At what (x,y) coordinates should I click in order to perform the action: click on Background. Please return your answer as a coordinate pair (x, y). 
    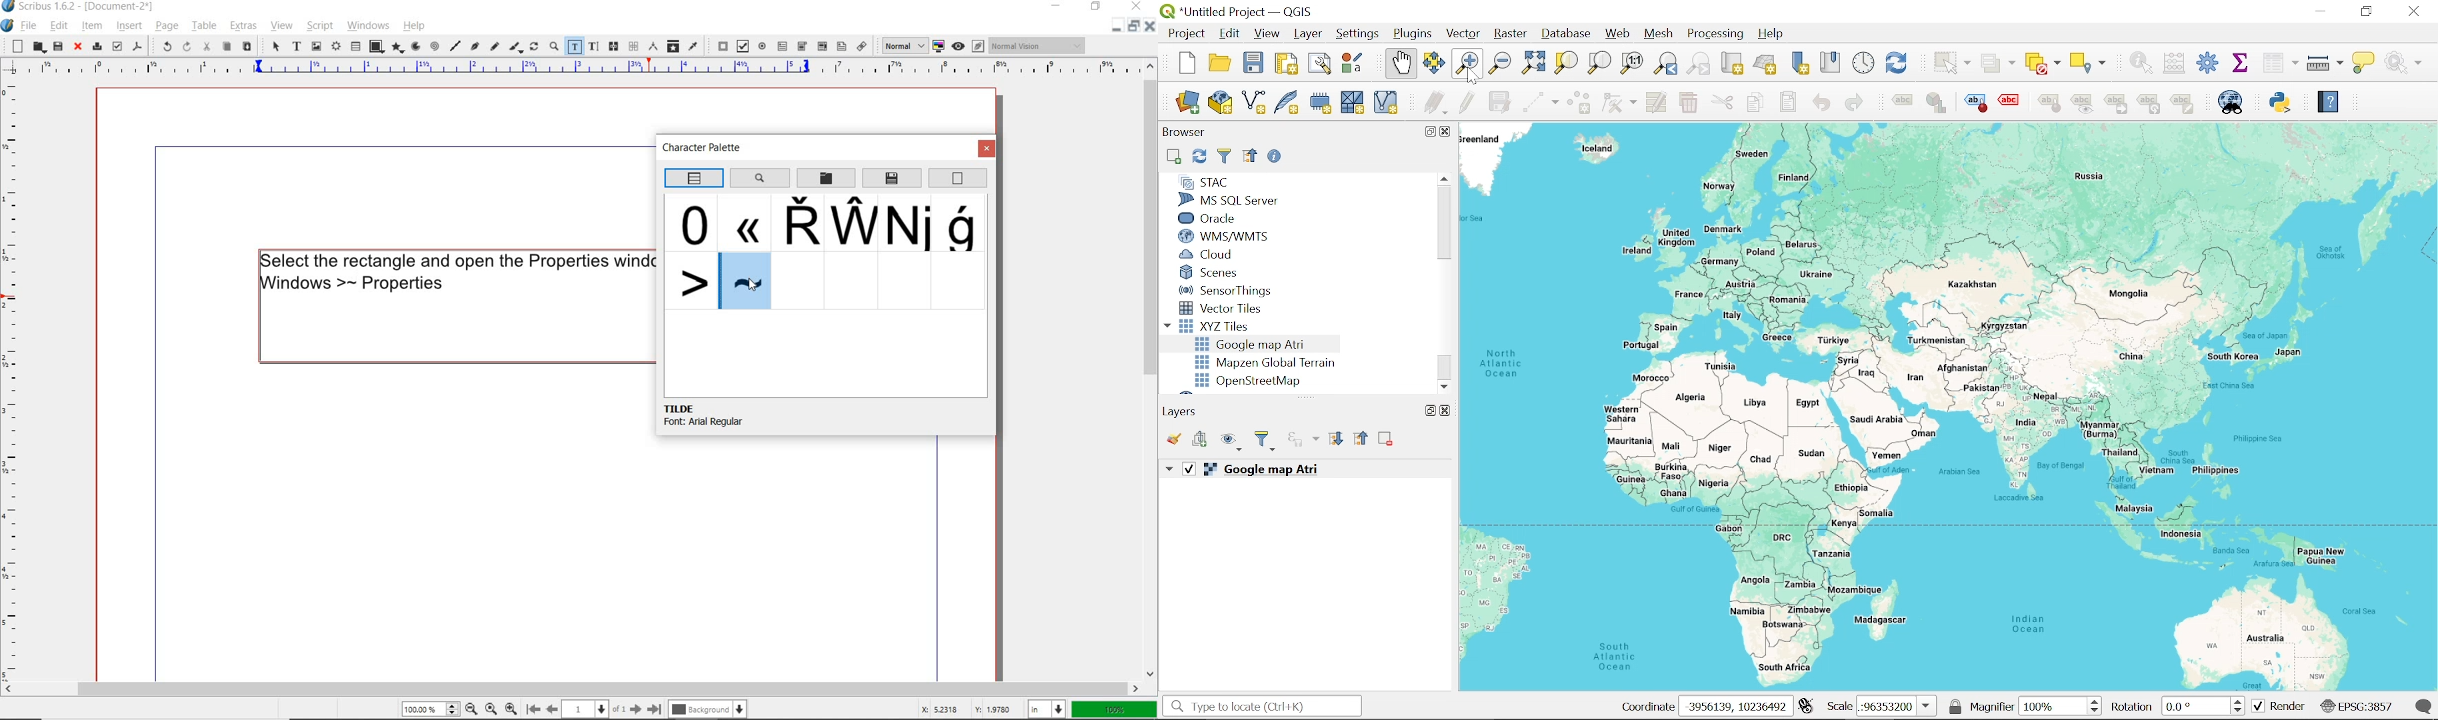
    Looking at the image, I should click on (710, 708).